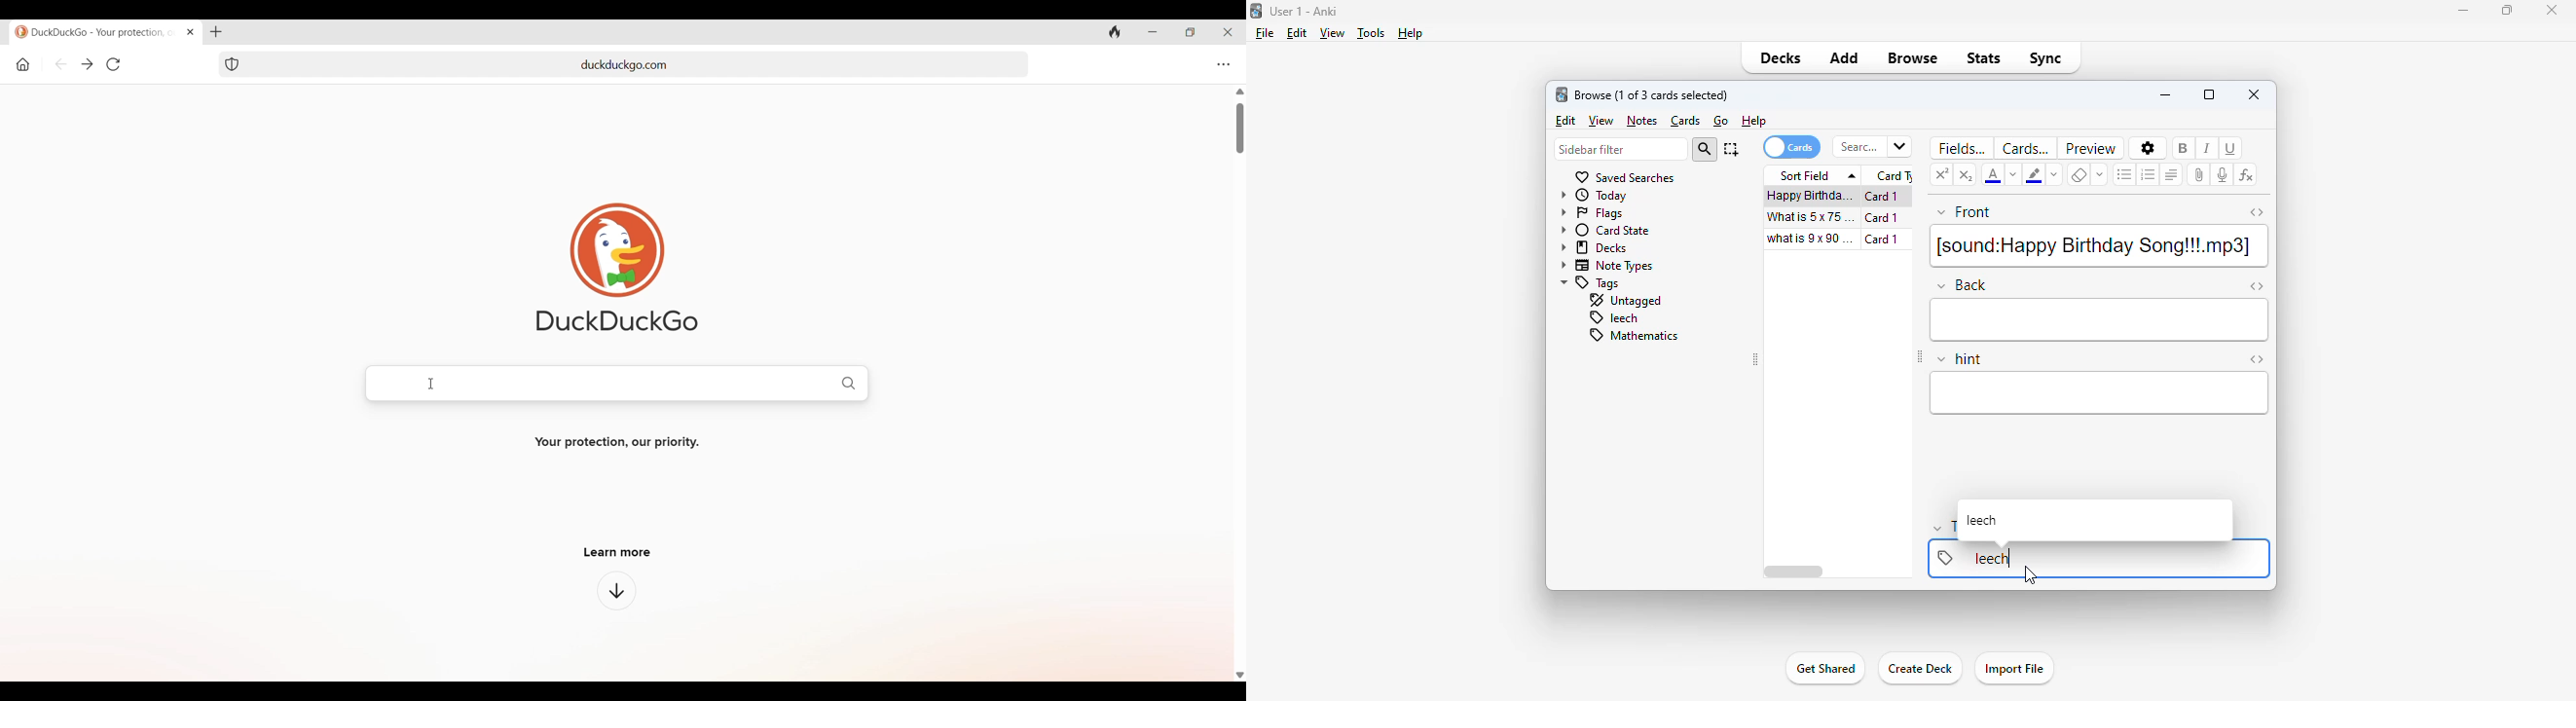  I want to click on remove formatting, so click(2079, 174).